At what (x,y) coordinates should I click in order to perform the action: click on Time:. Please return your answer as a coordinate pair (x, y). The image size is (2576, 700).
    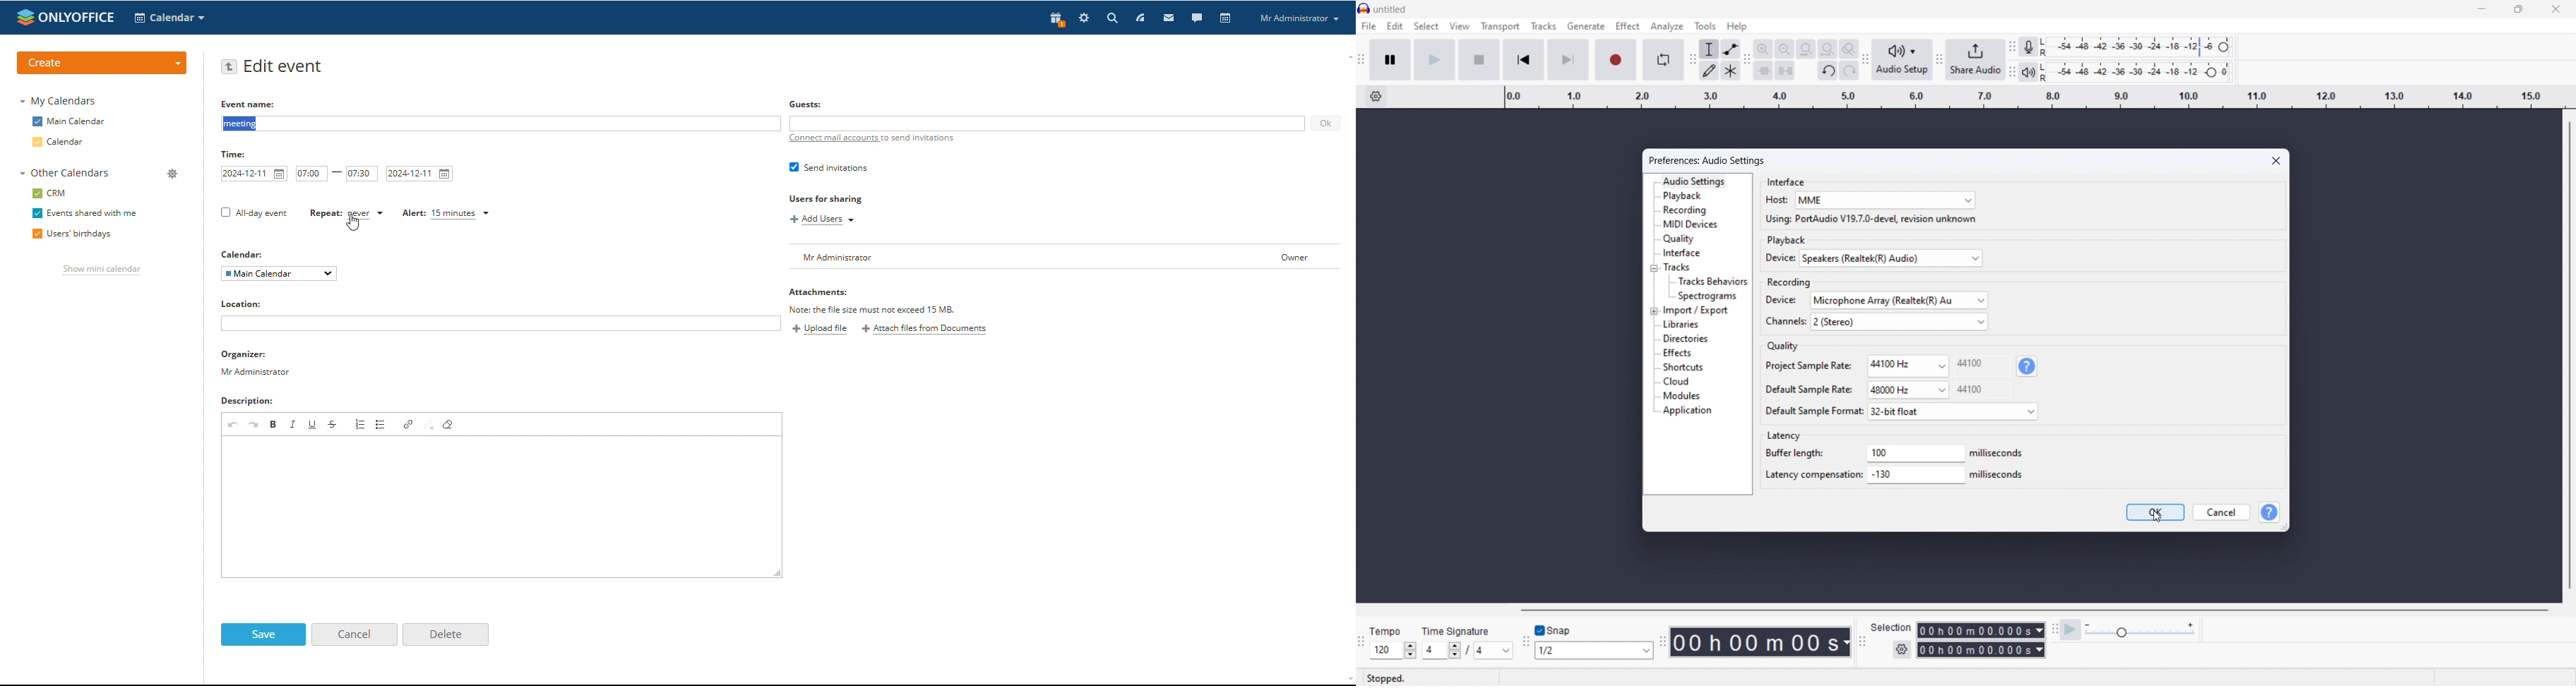
    Looking at the image, I should click on (237, 155).